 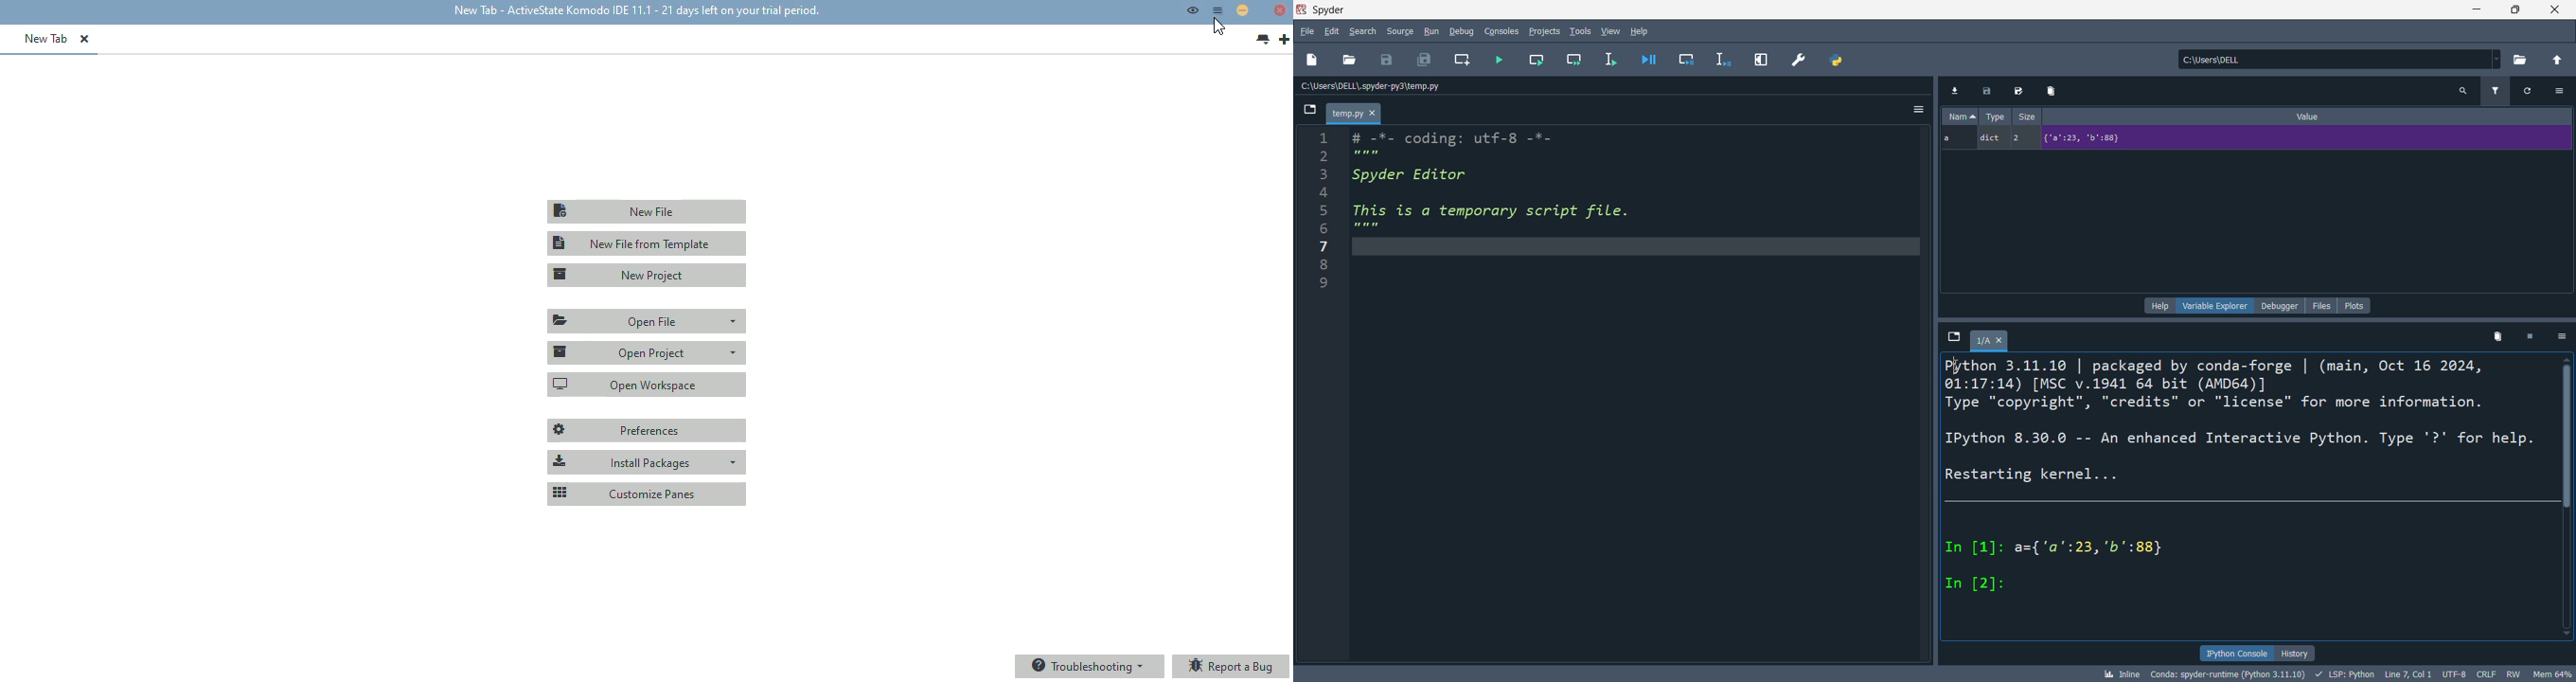 I want to click on new cell, so click(x=1465, y=60).